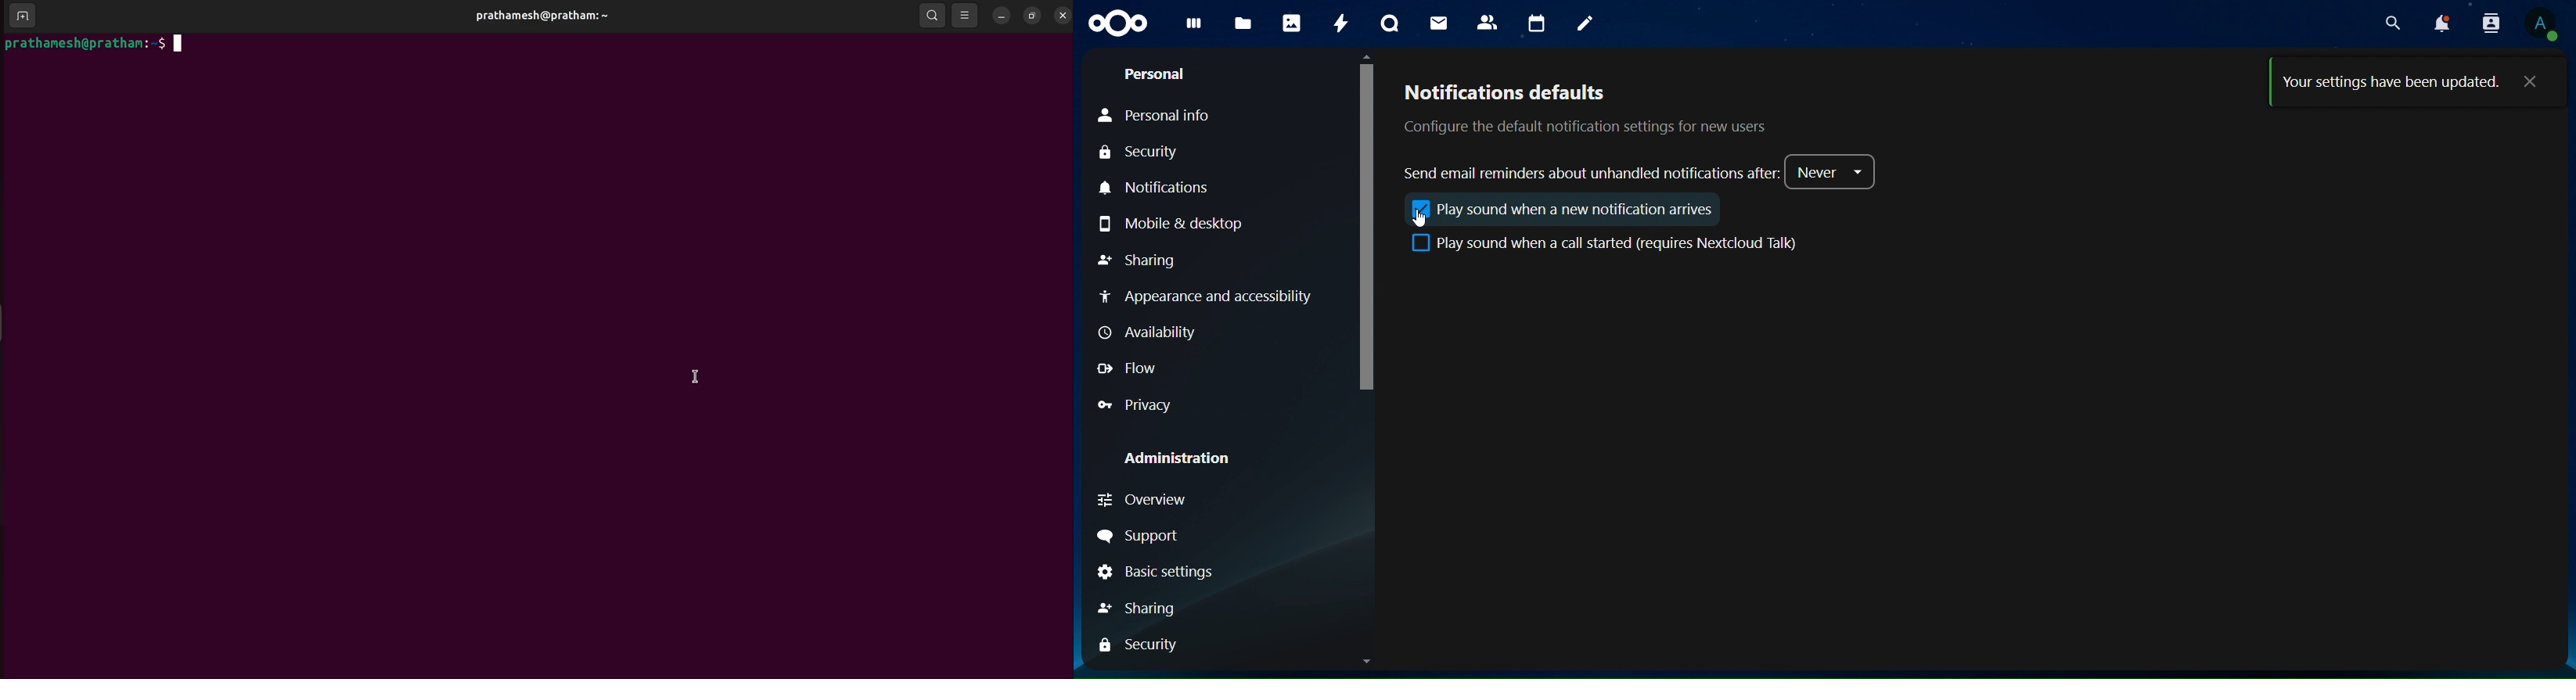 The height and width of the screenshot is (700, 2576). Describe the element at coordinates (1138, 154) in the screenshot. I see `Security` at that location.